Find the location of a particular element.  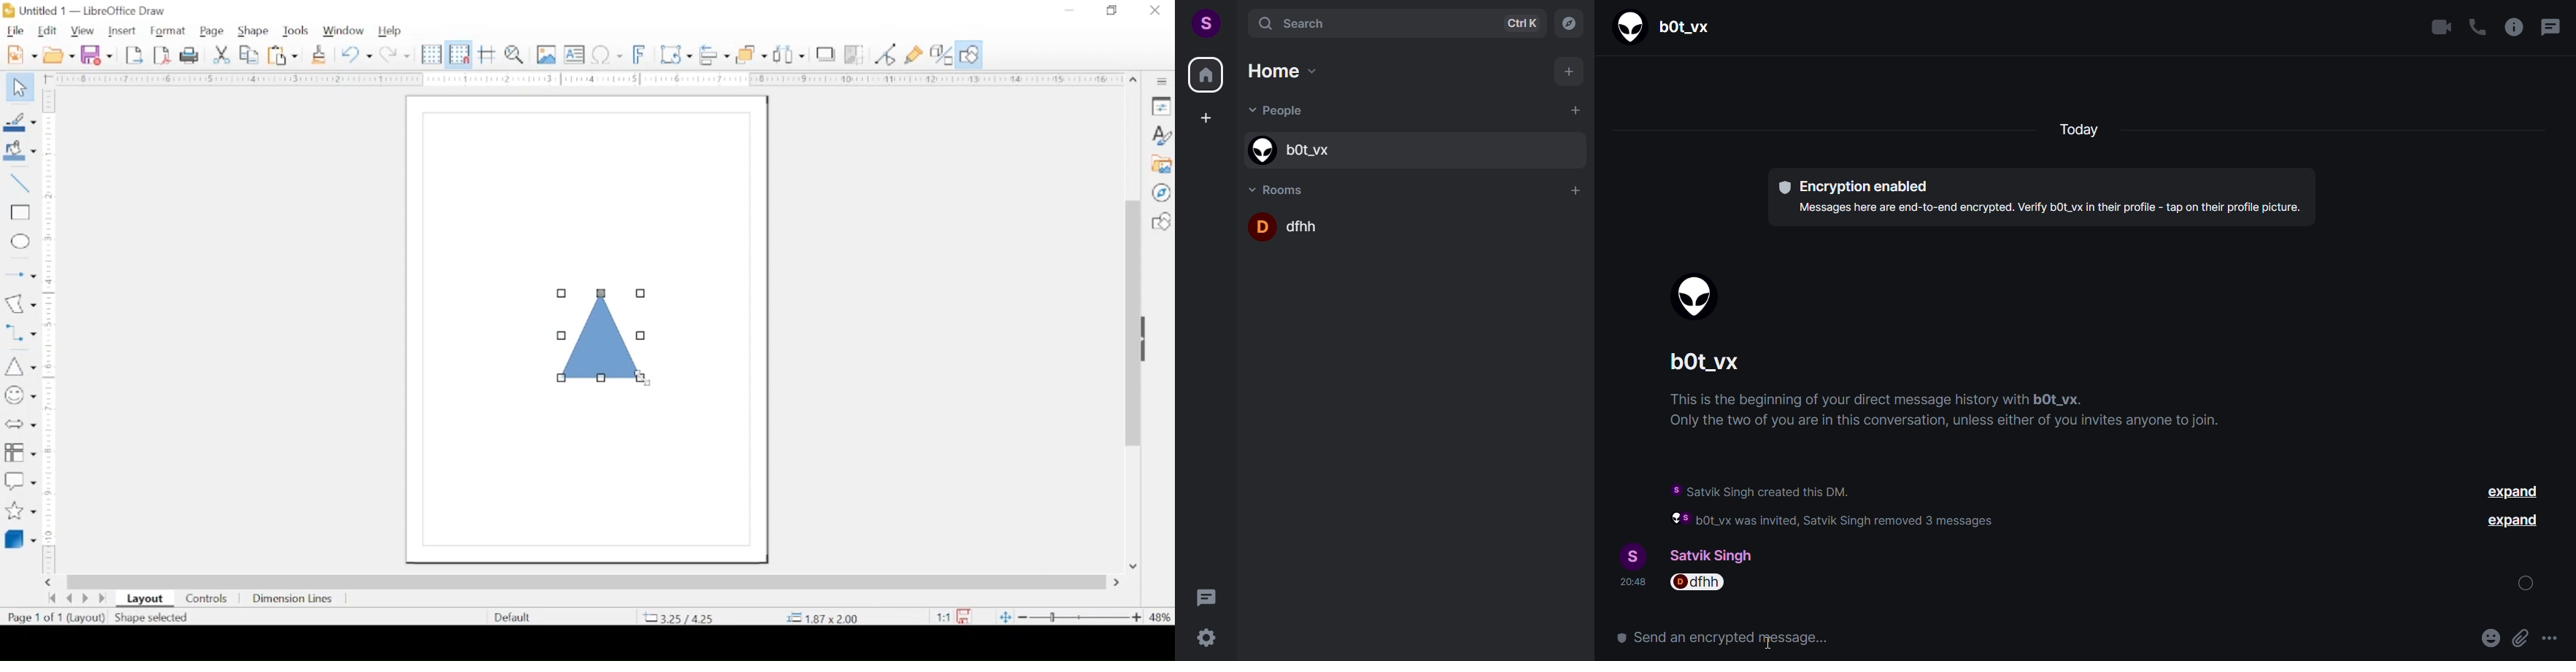

threads is located at coordinates (2549, 29).